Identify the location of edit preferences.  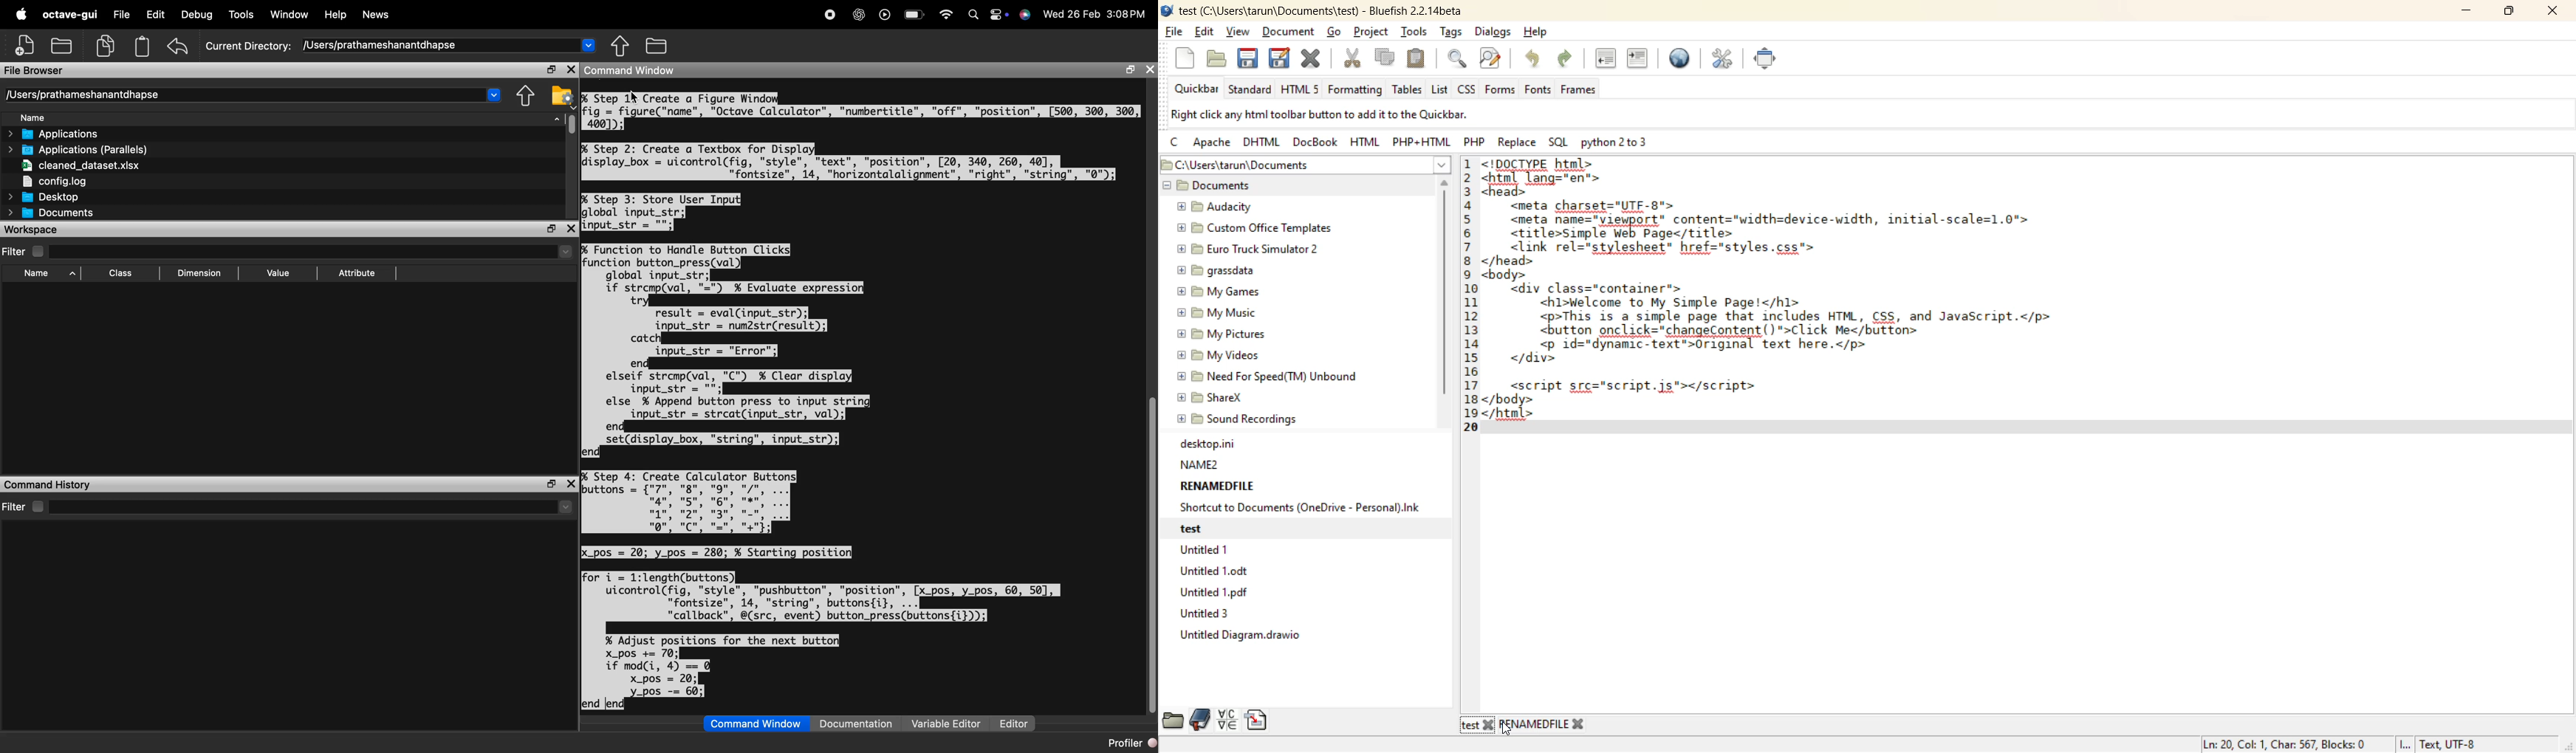
(1725, 61).